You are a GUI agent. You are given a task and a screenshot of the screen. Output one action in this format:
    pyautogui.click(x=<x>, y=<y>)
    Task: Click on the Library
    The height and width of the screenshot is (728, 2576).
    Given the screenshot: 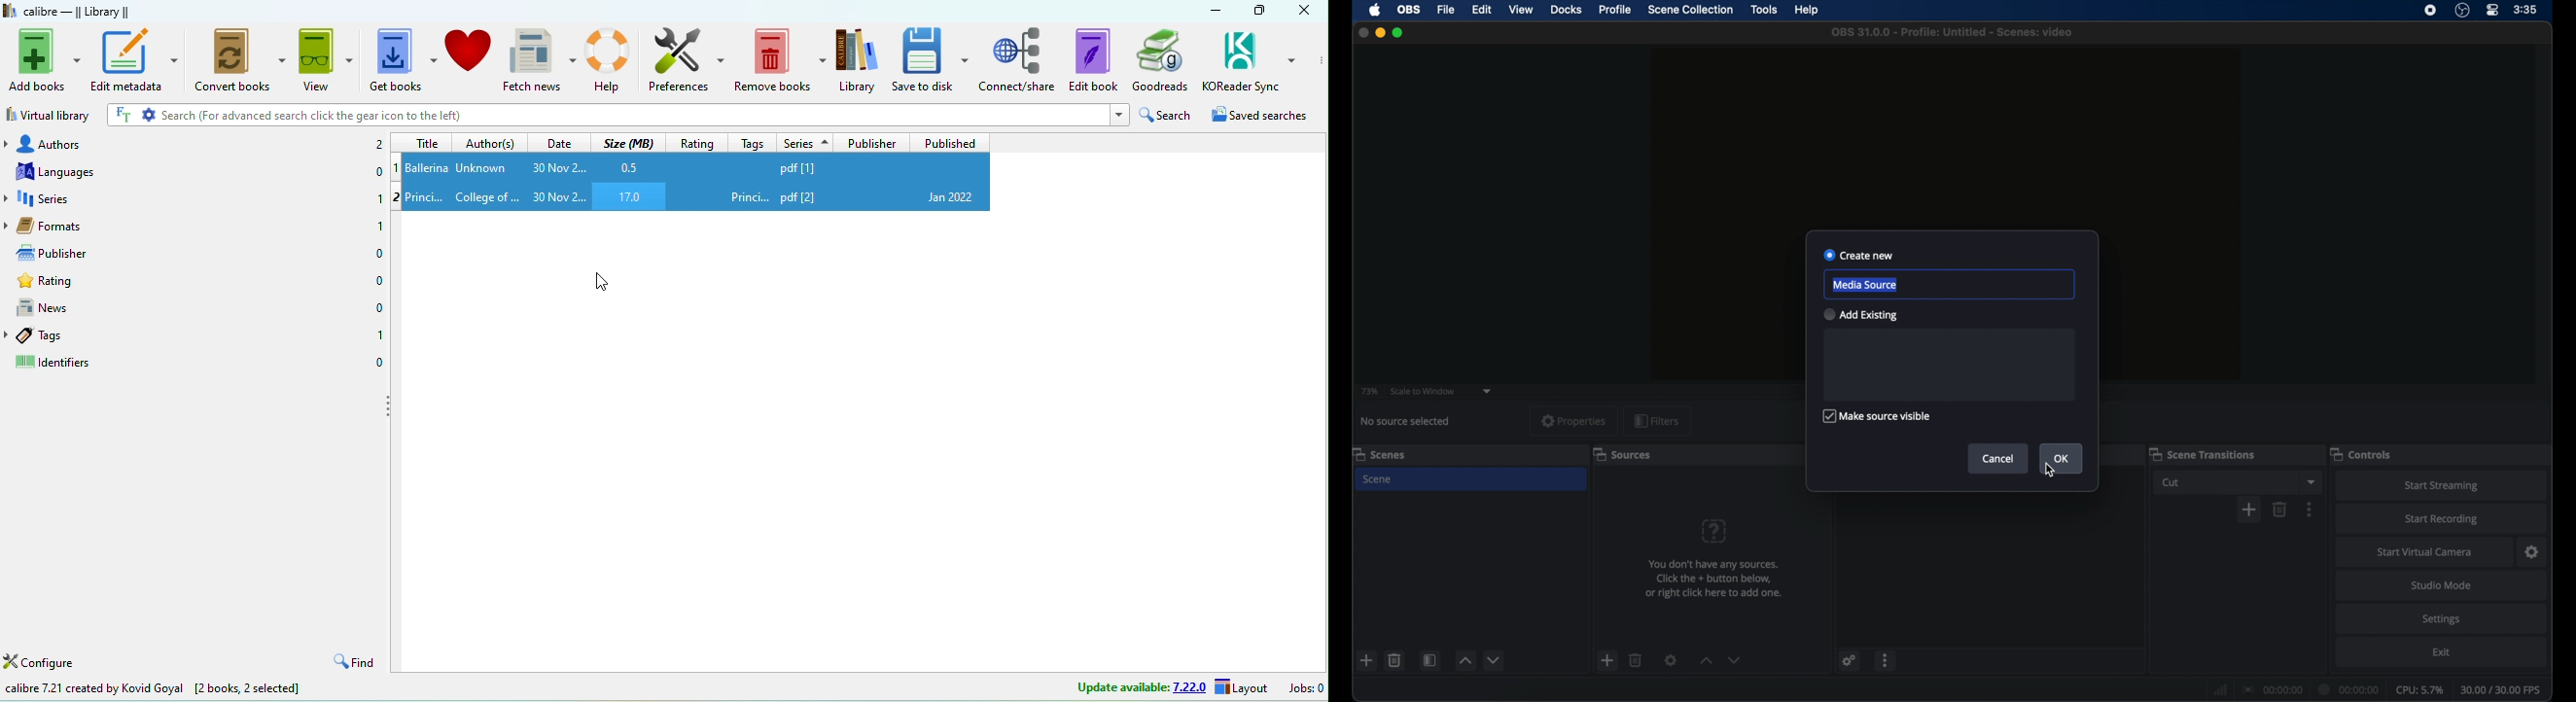 What is the action you would take?
    pyautogui.click(x=858, y=59)
    